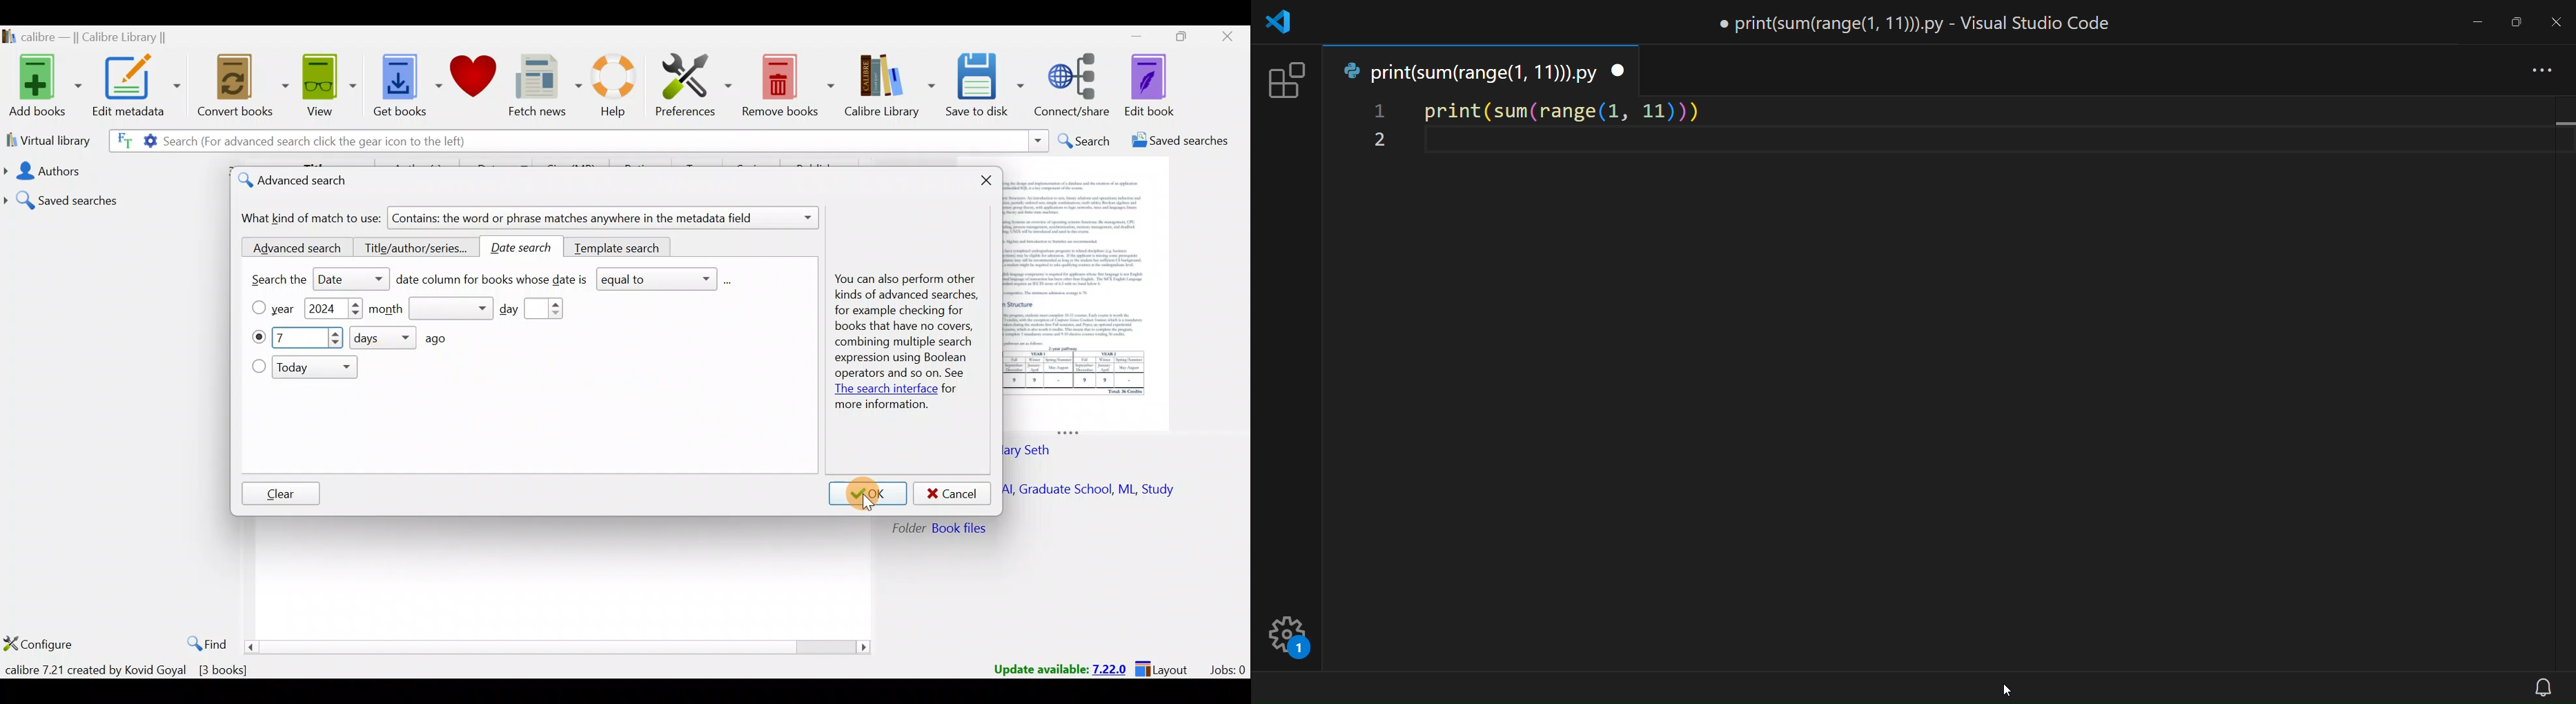 Image resolution: width=2576 pixels, height=728 pixels. I want to click on Search dropdown, so click(1038, 141).